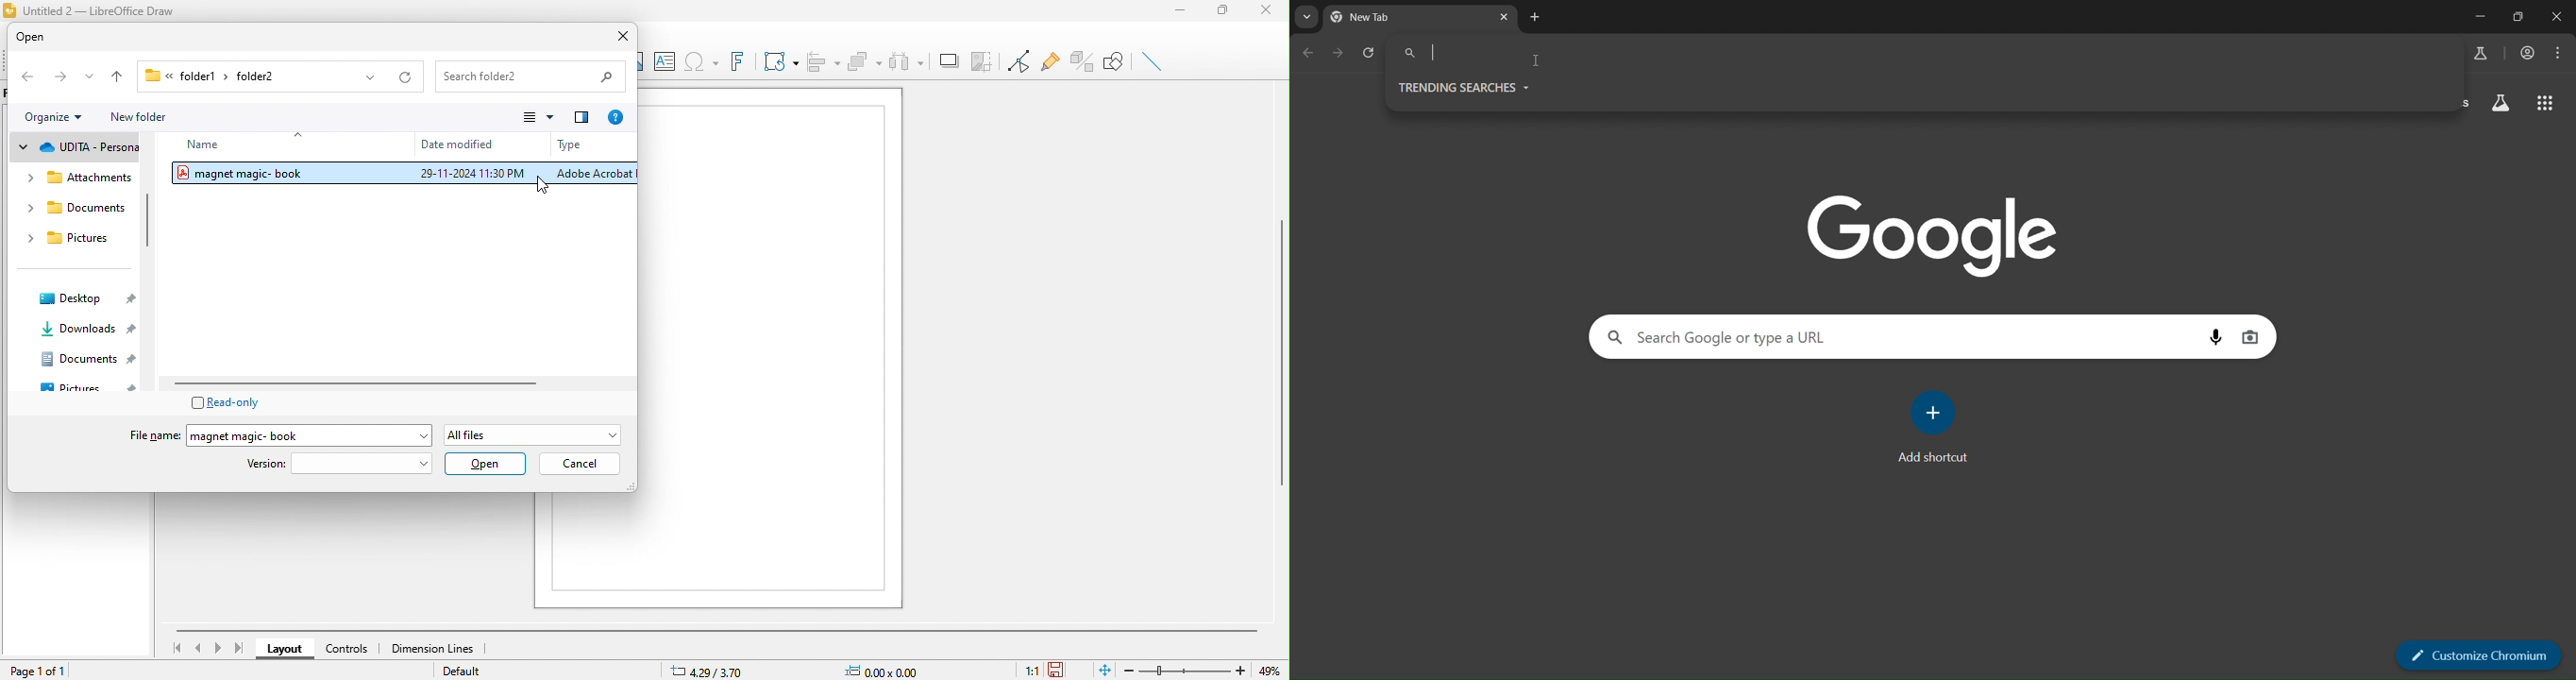 The image size is (2576, 700). What do you see at coordinates (1028, 669) in the screenshot?
I see `1:1` at bounding box center [1028, 669].